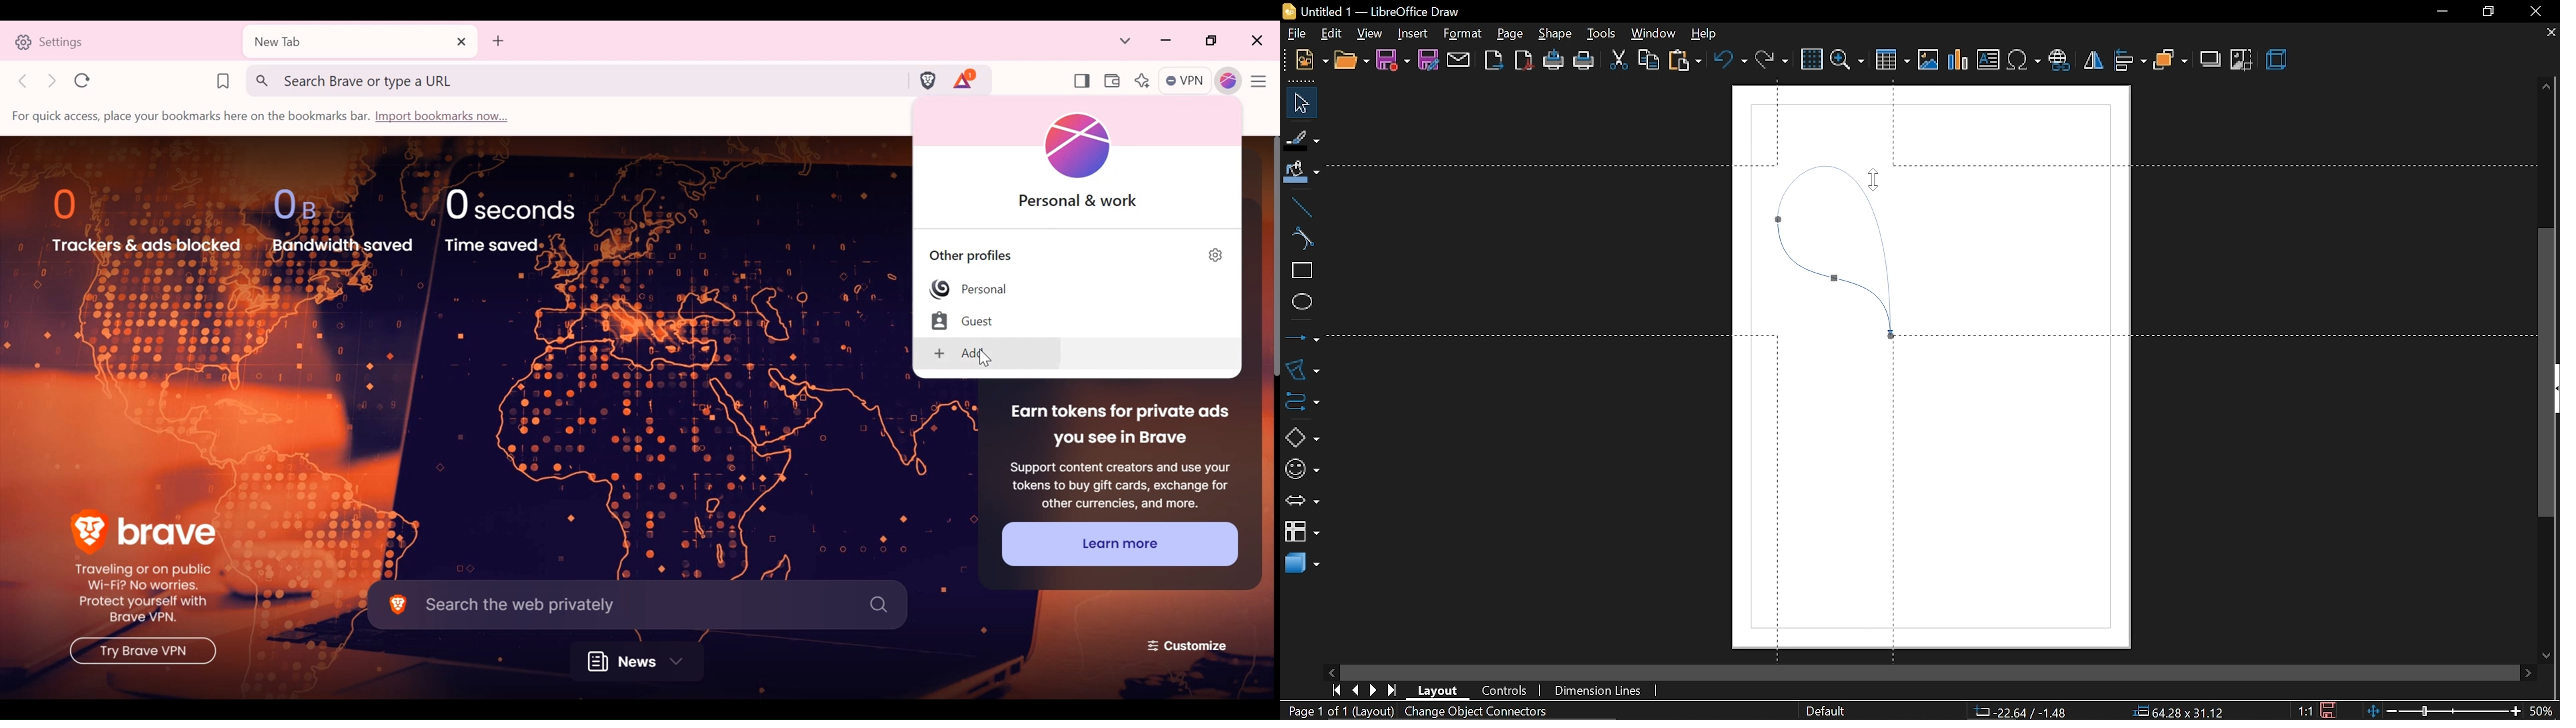 Image resolution: width=2576 pixels, height=728 pixels. What do you see at coordinates (1119, 543) in the screenshot?
I see `Learn more` at bounding box center [1119, 543].